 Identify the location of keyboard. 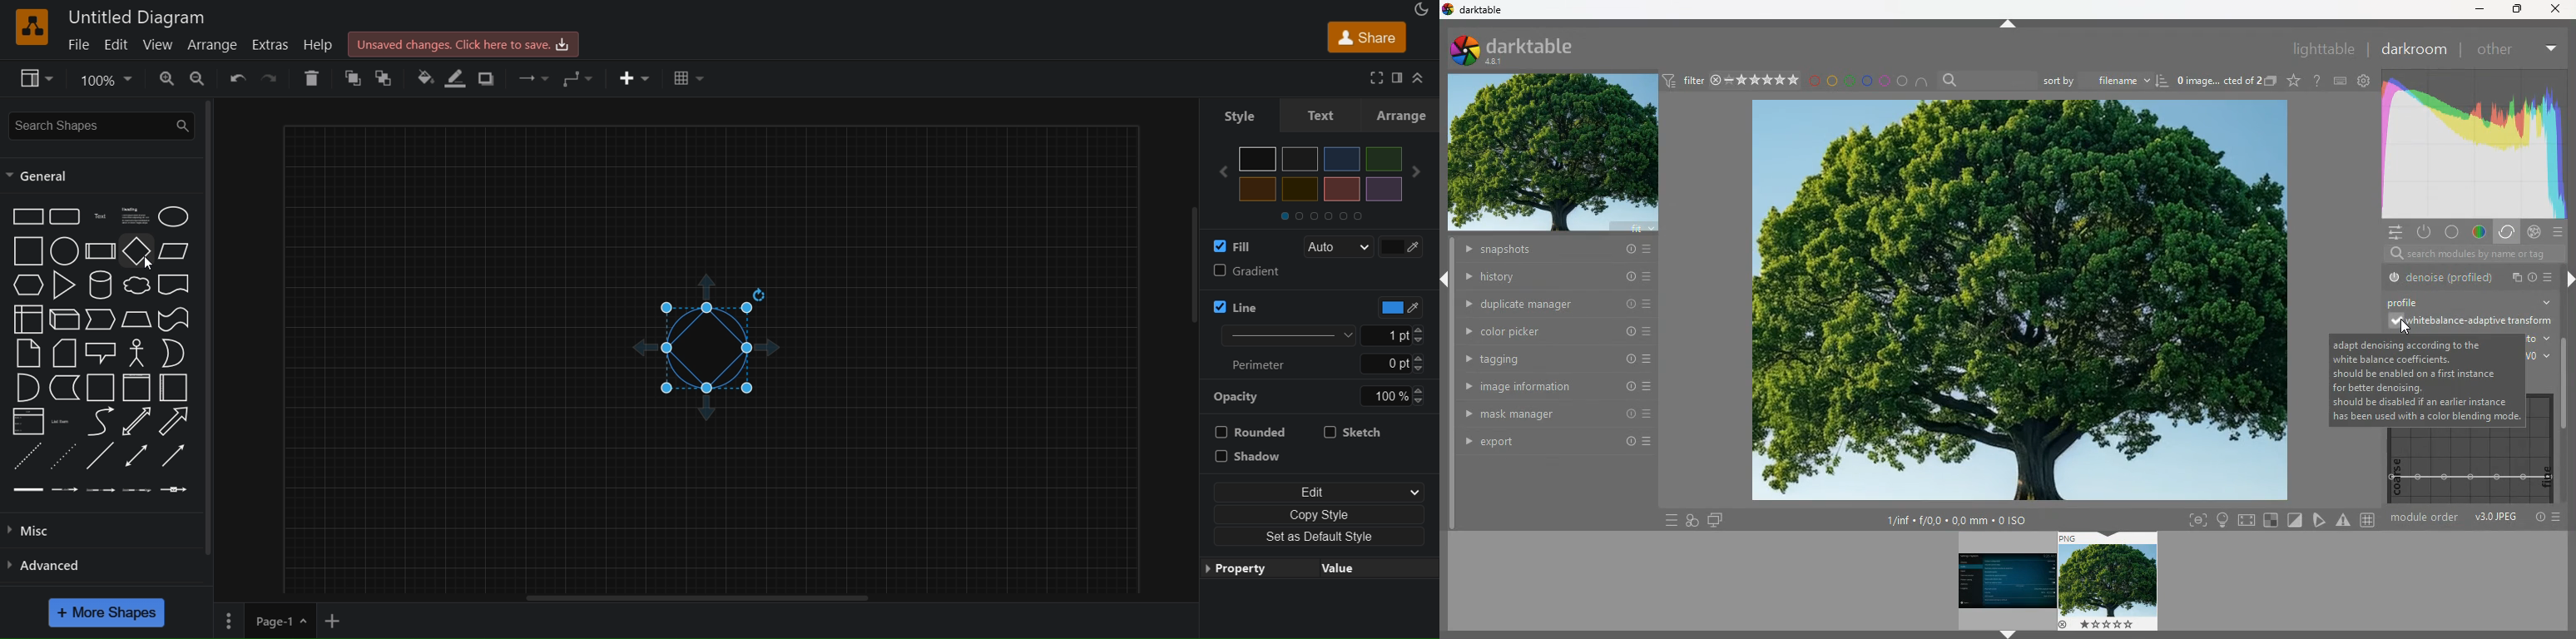
(2341, 81).